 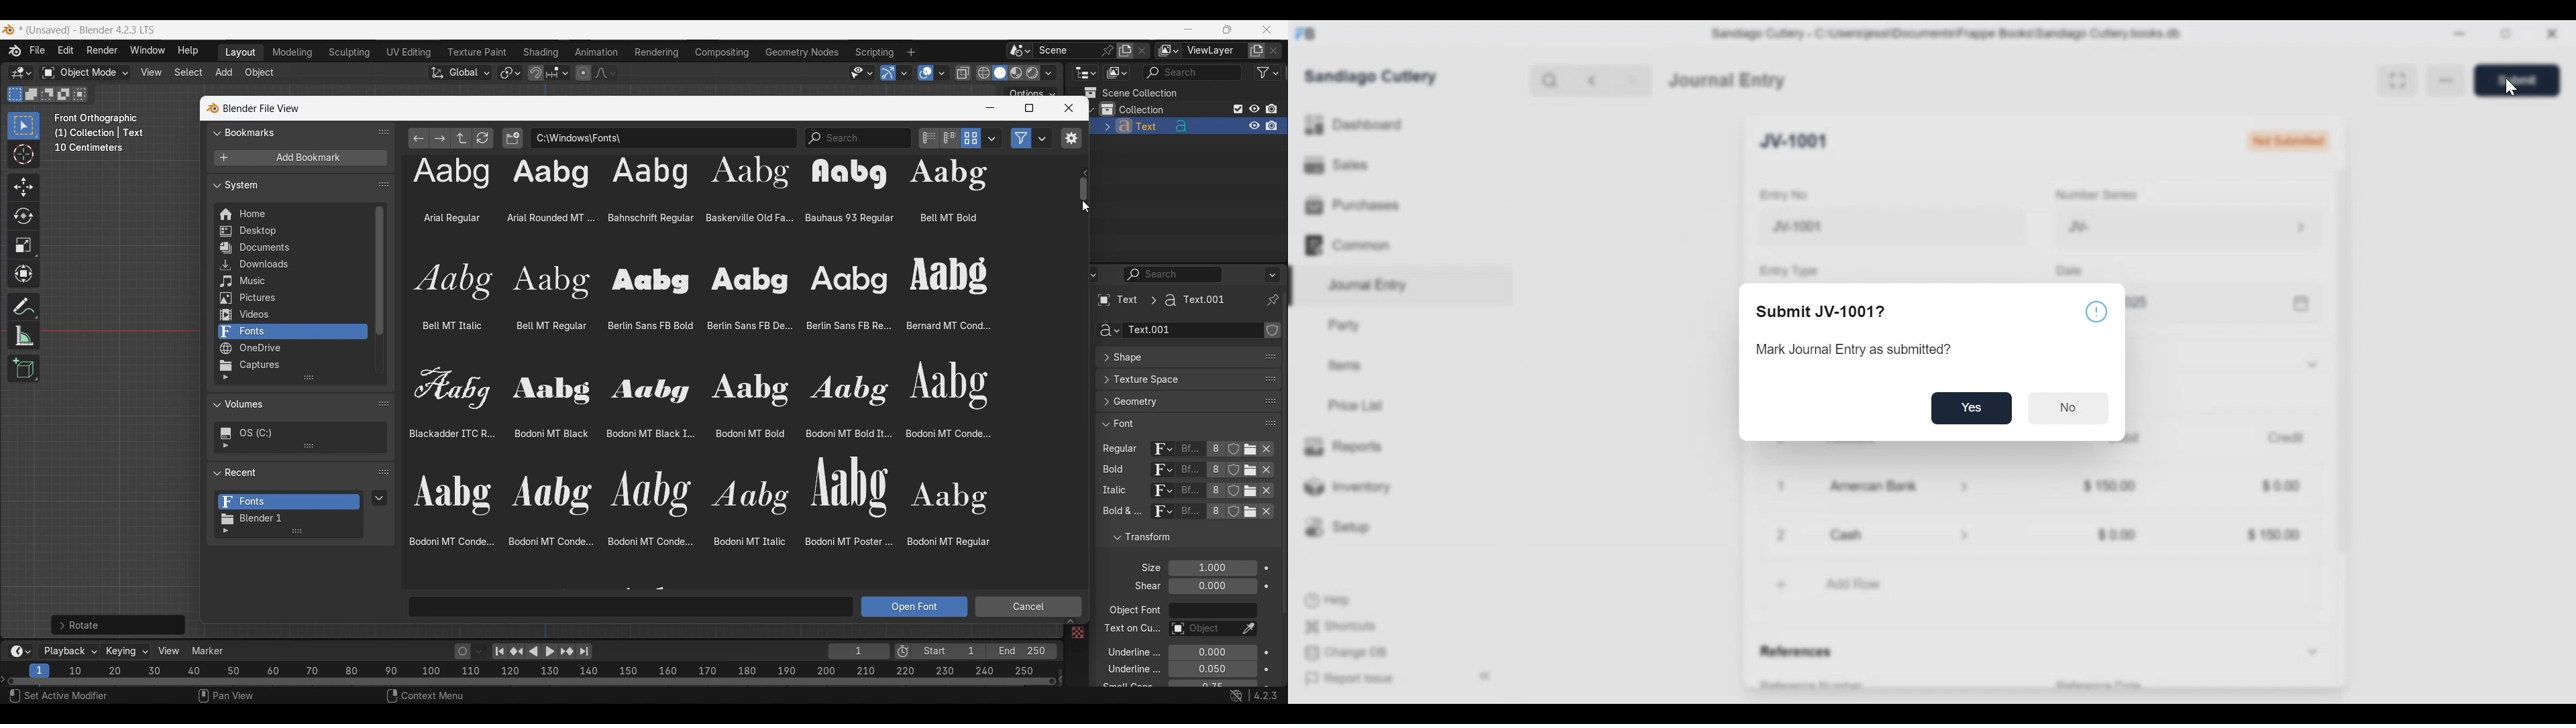 What do you see at coordinates (1214, 568) in the screenshot?
I see `Font size` at bounding box center [1214, 568].